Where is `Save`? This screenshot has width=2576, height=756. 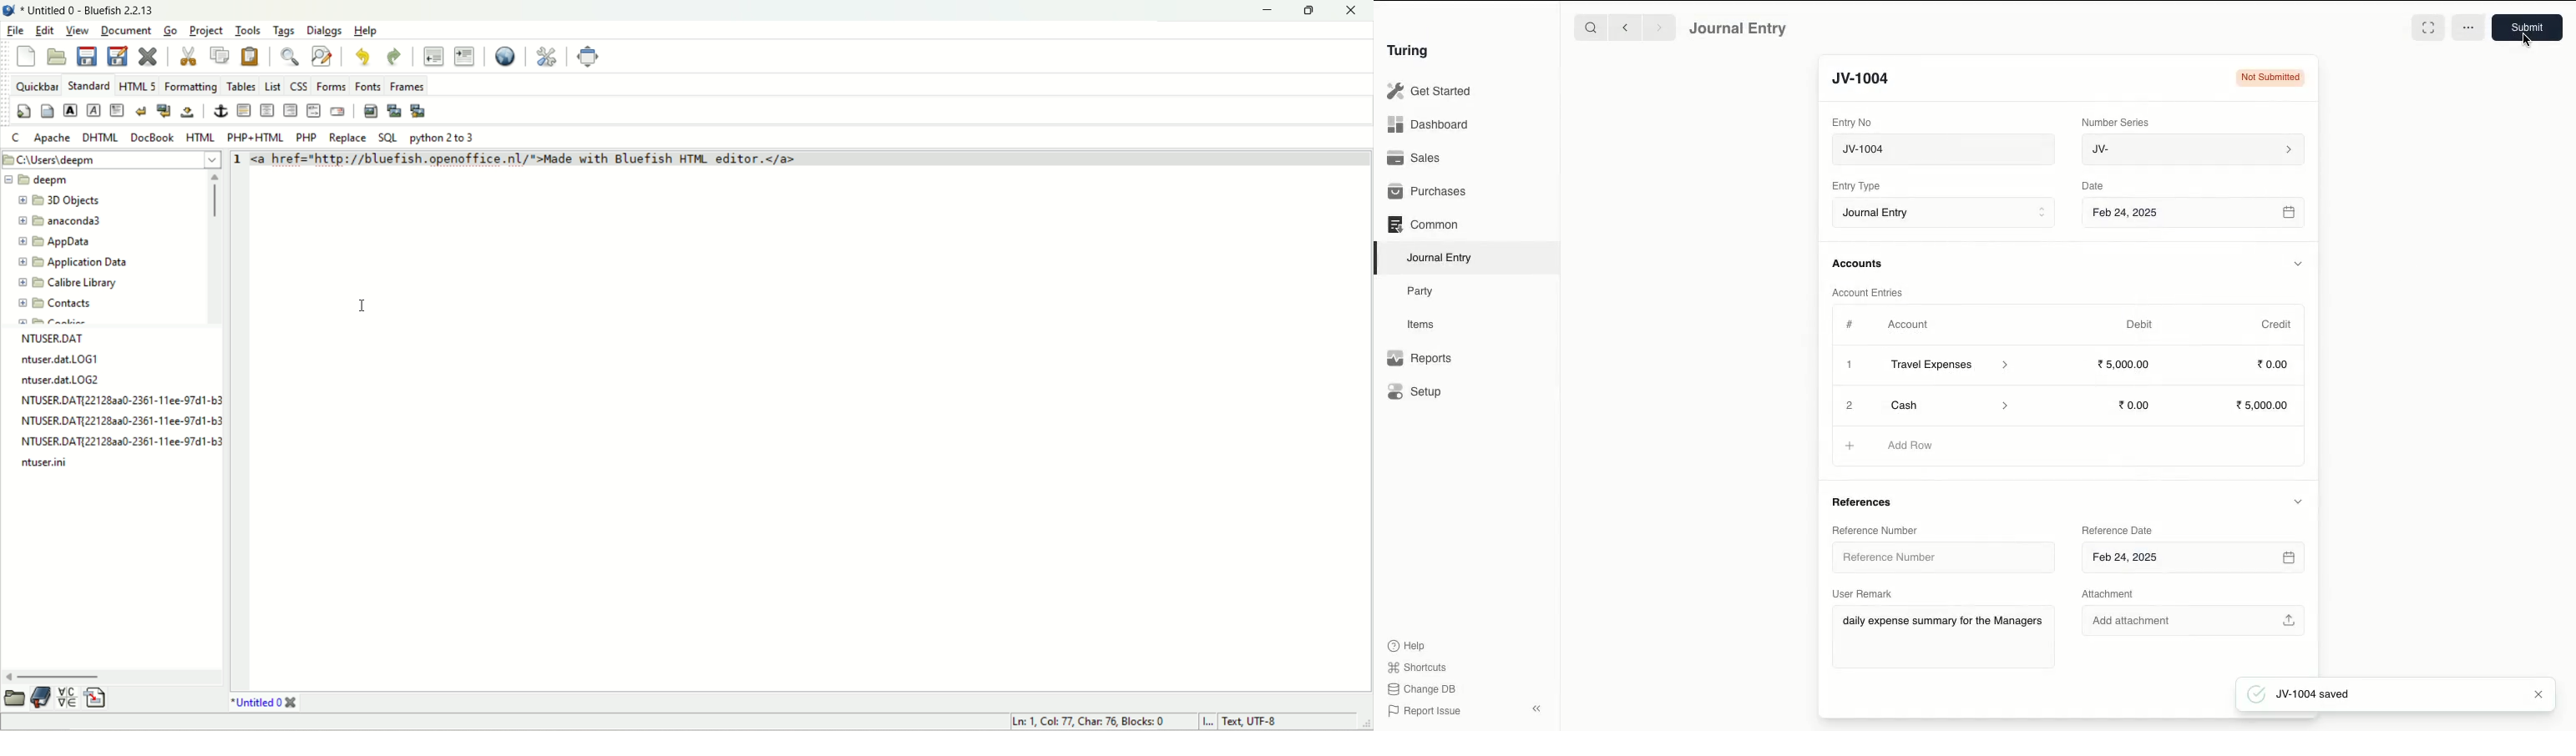 Save is located at coordinates (2529, 28).